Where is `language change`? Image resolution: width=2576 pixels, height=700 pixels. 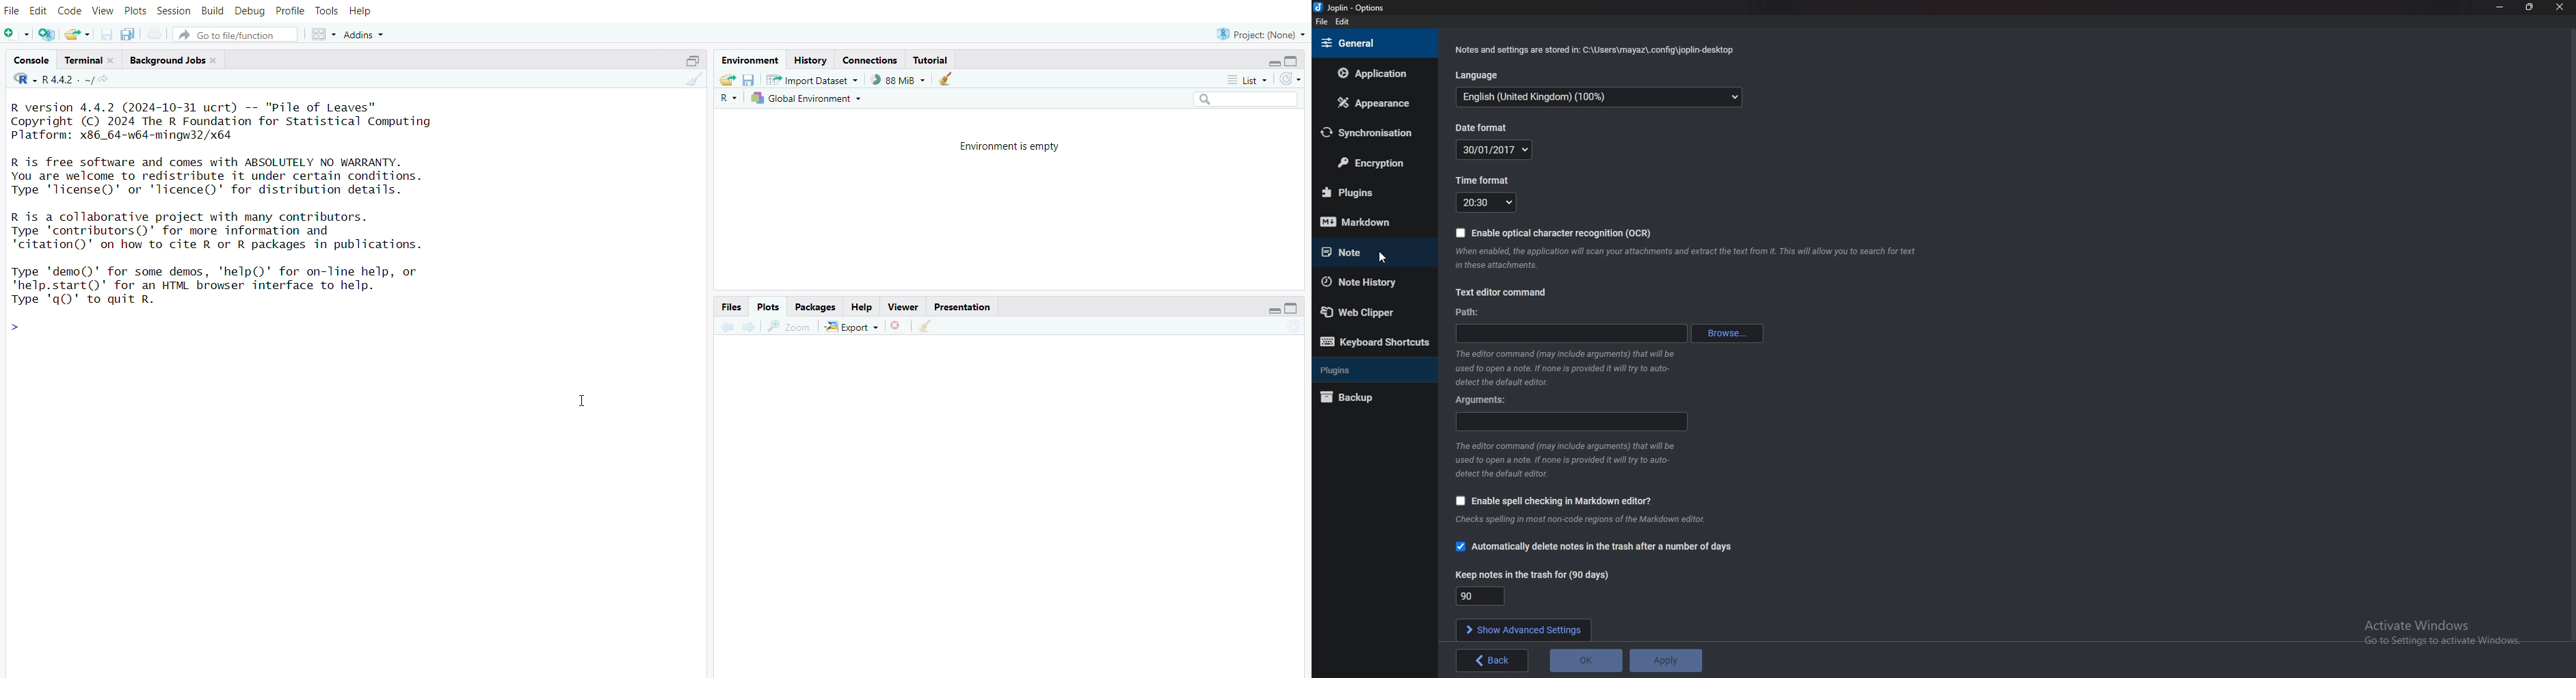
language change is located at coordinates (20, 79).